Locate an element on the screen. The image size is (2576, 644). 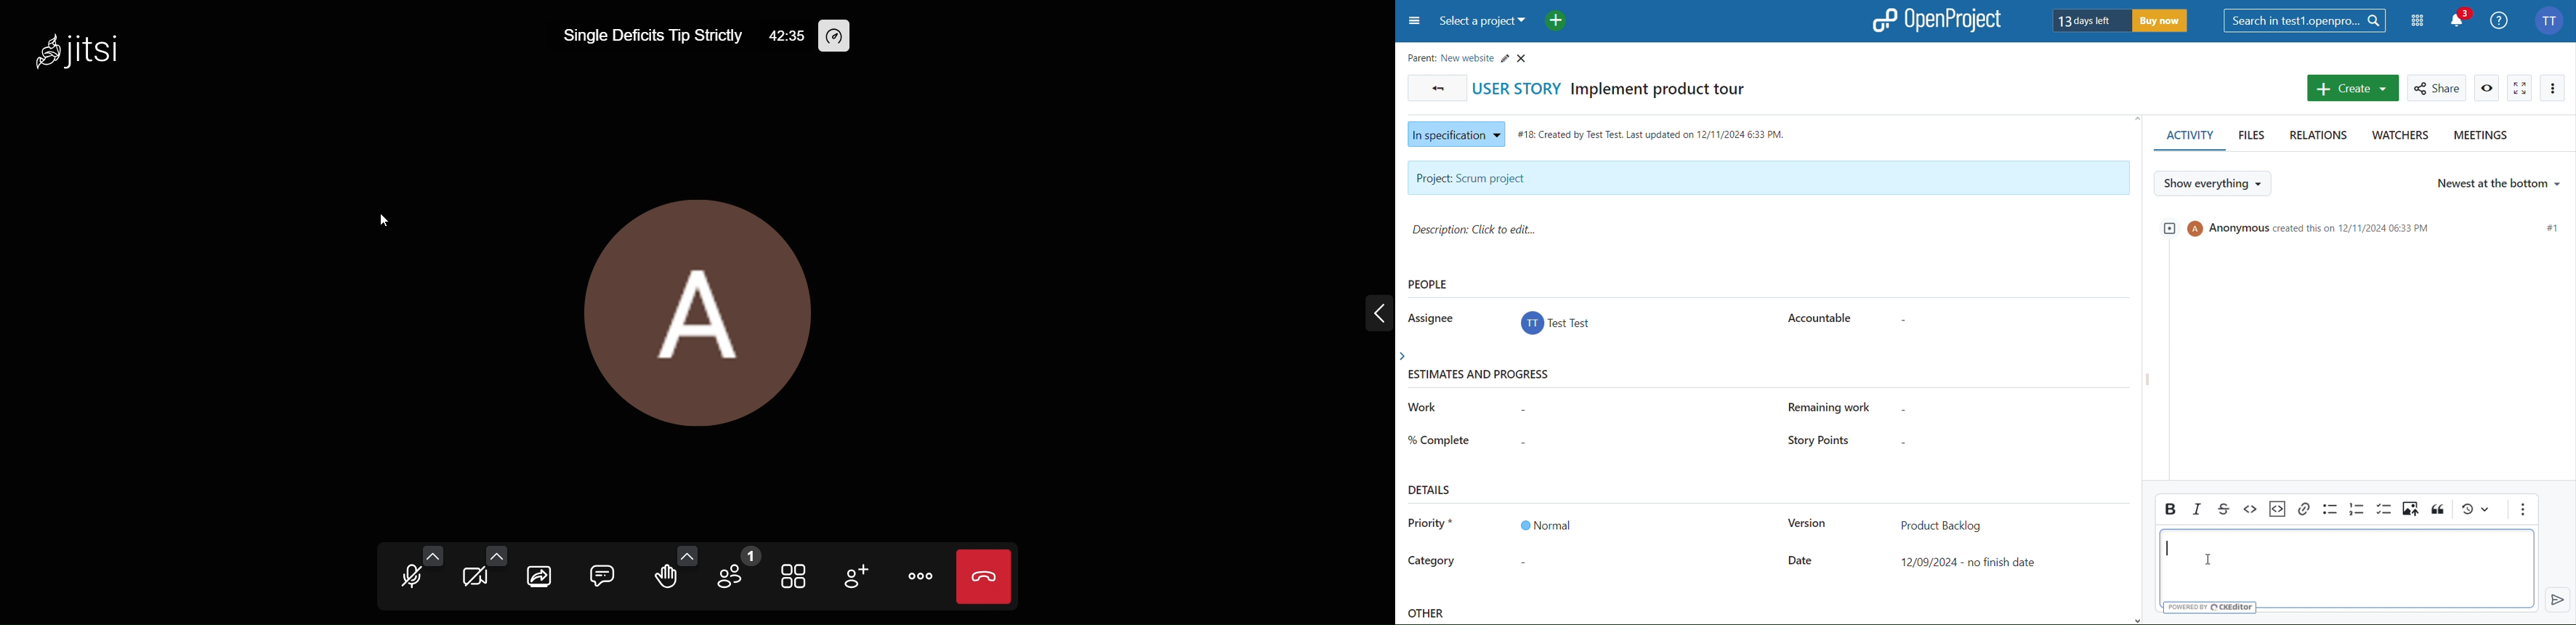
View is located at coordinates (2488, 88).